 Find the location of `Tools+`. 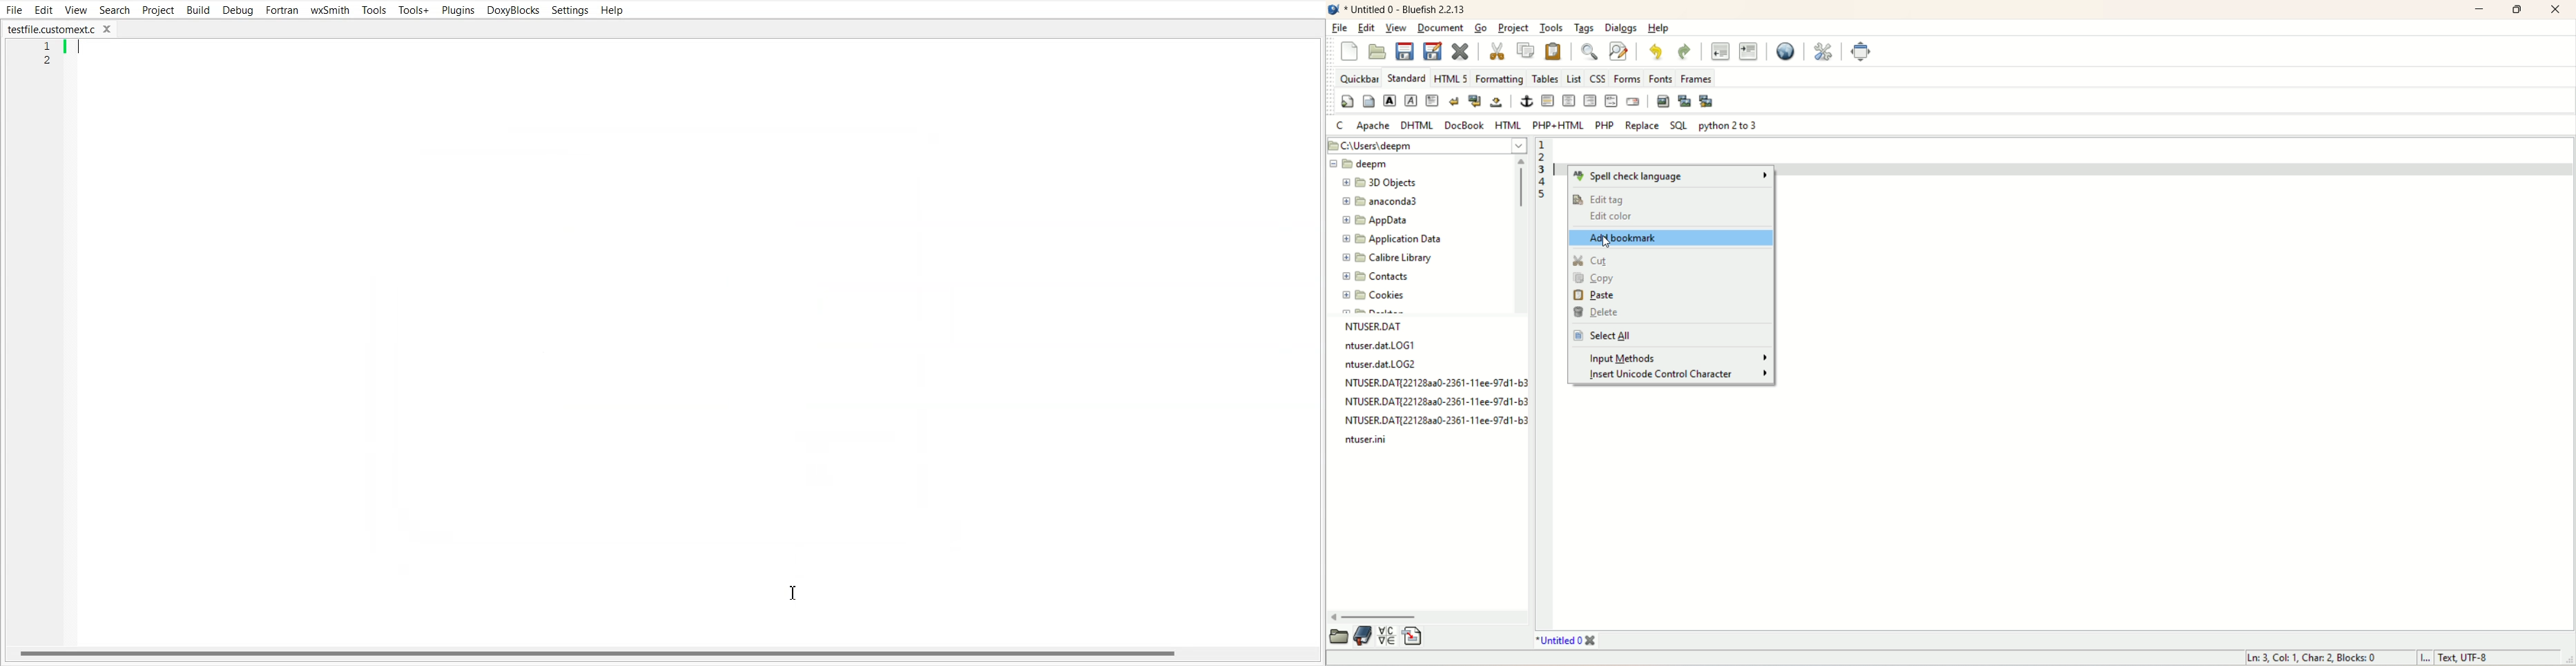

Tools+ is located at coordinates (414, 10).